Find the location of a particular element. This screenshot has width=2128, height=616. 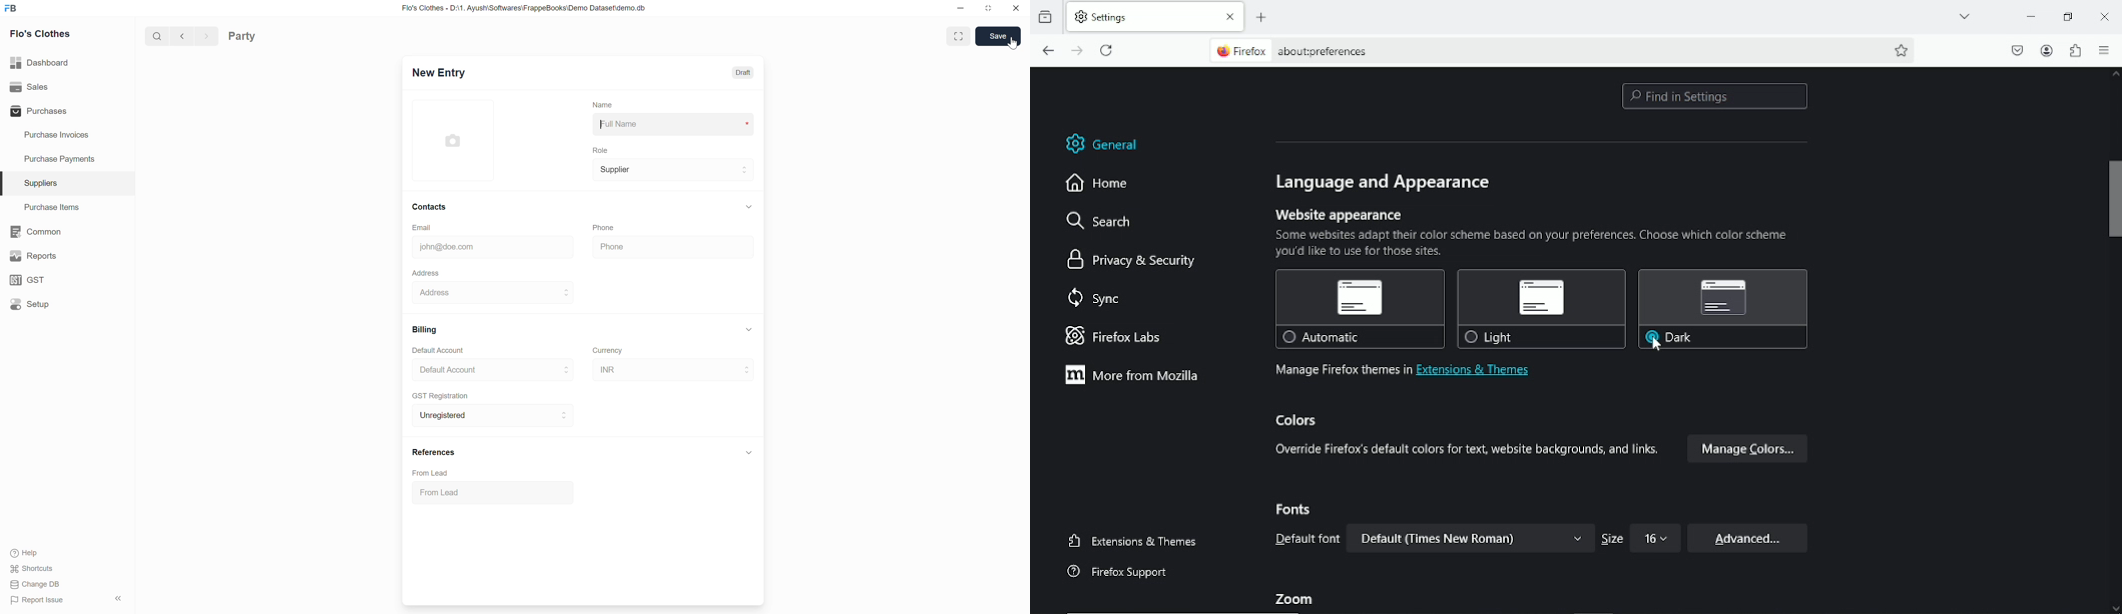

Fonts is located at coordinates (1292, 508).